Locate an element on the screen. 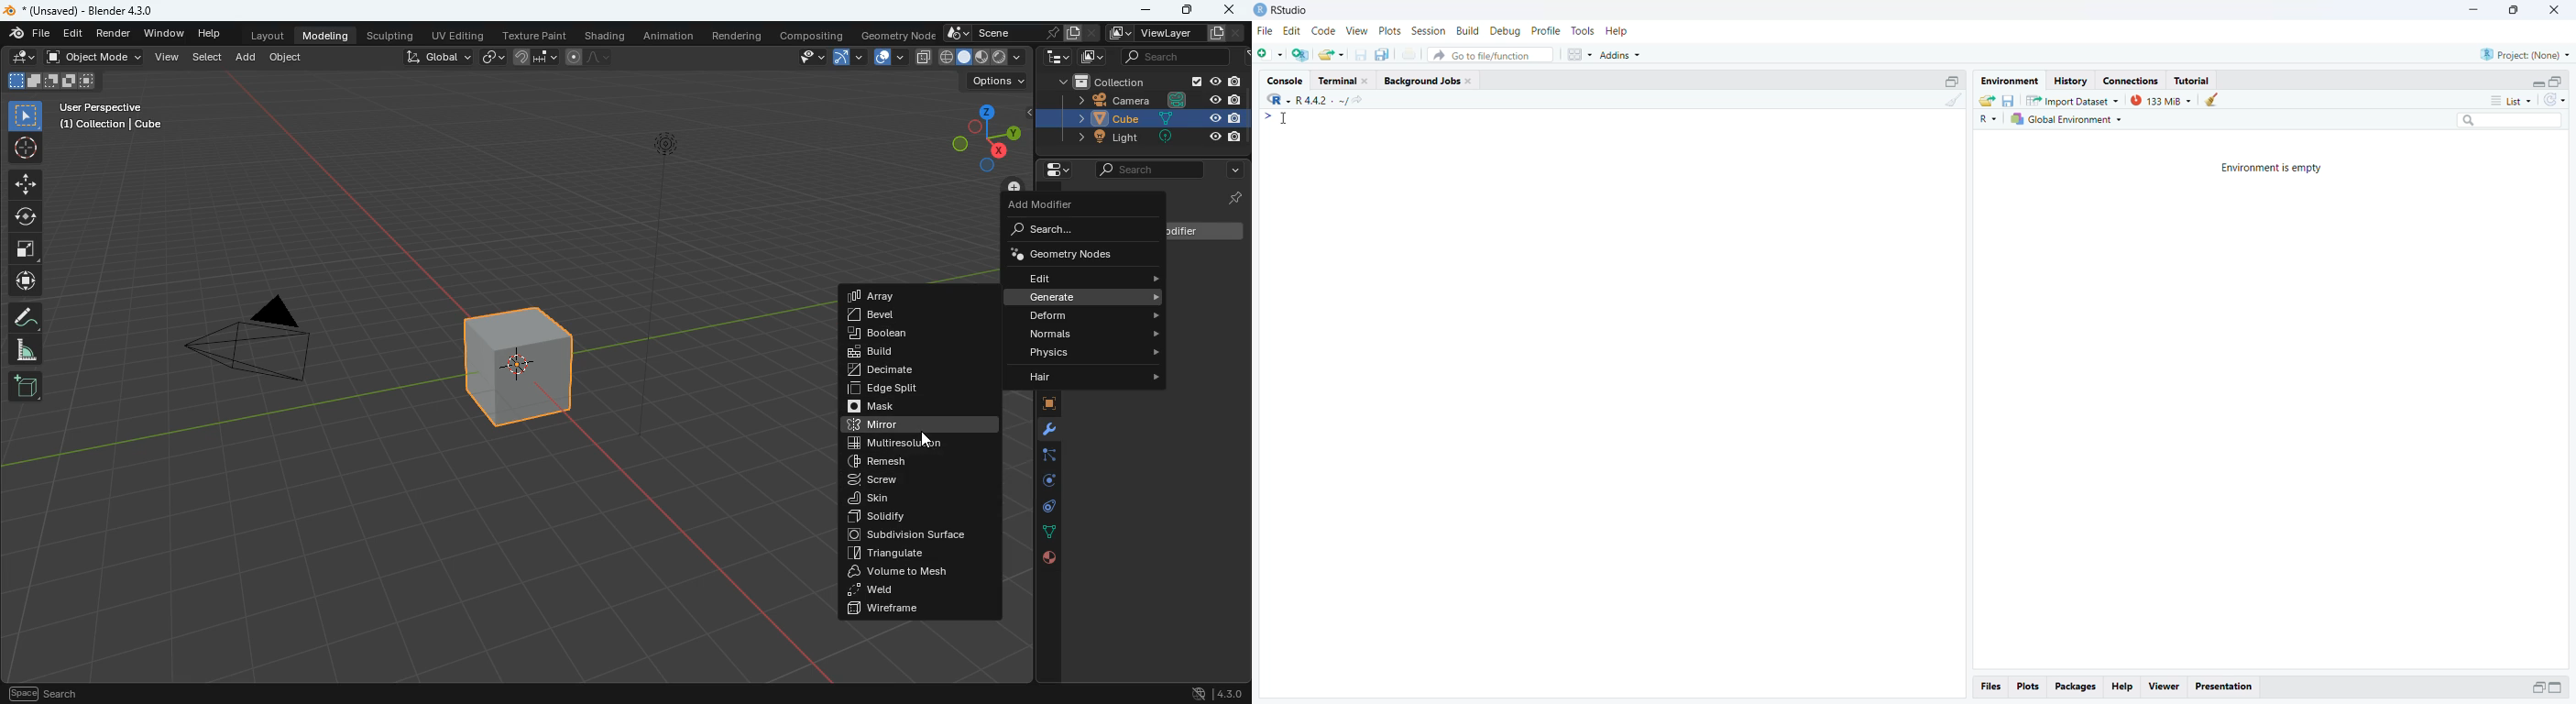 This screenshot has width=2576, height=728. Plots is located at coordinates (1393, 30).